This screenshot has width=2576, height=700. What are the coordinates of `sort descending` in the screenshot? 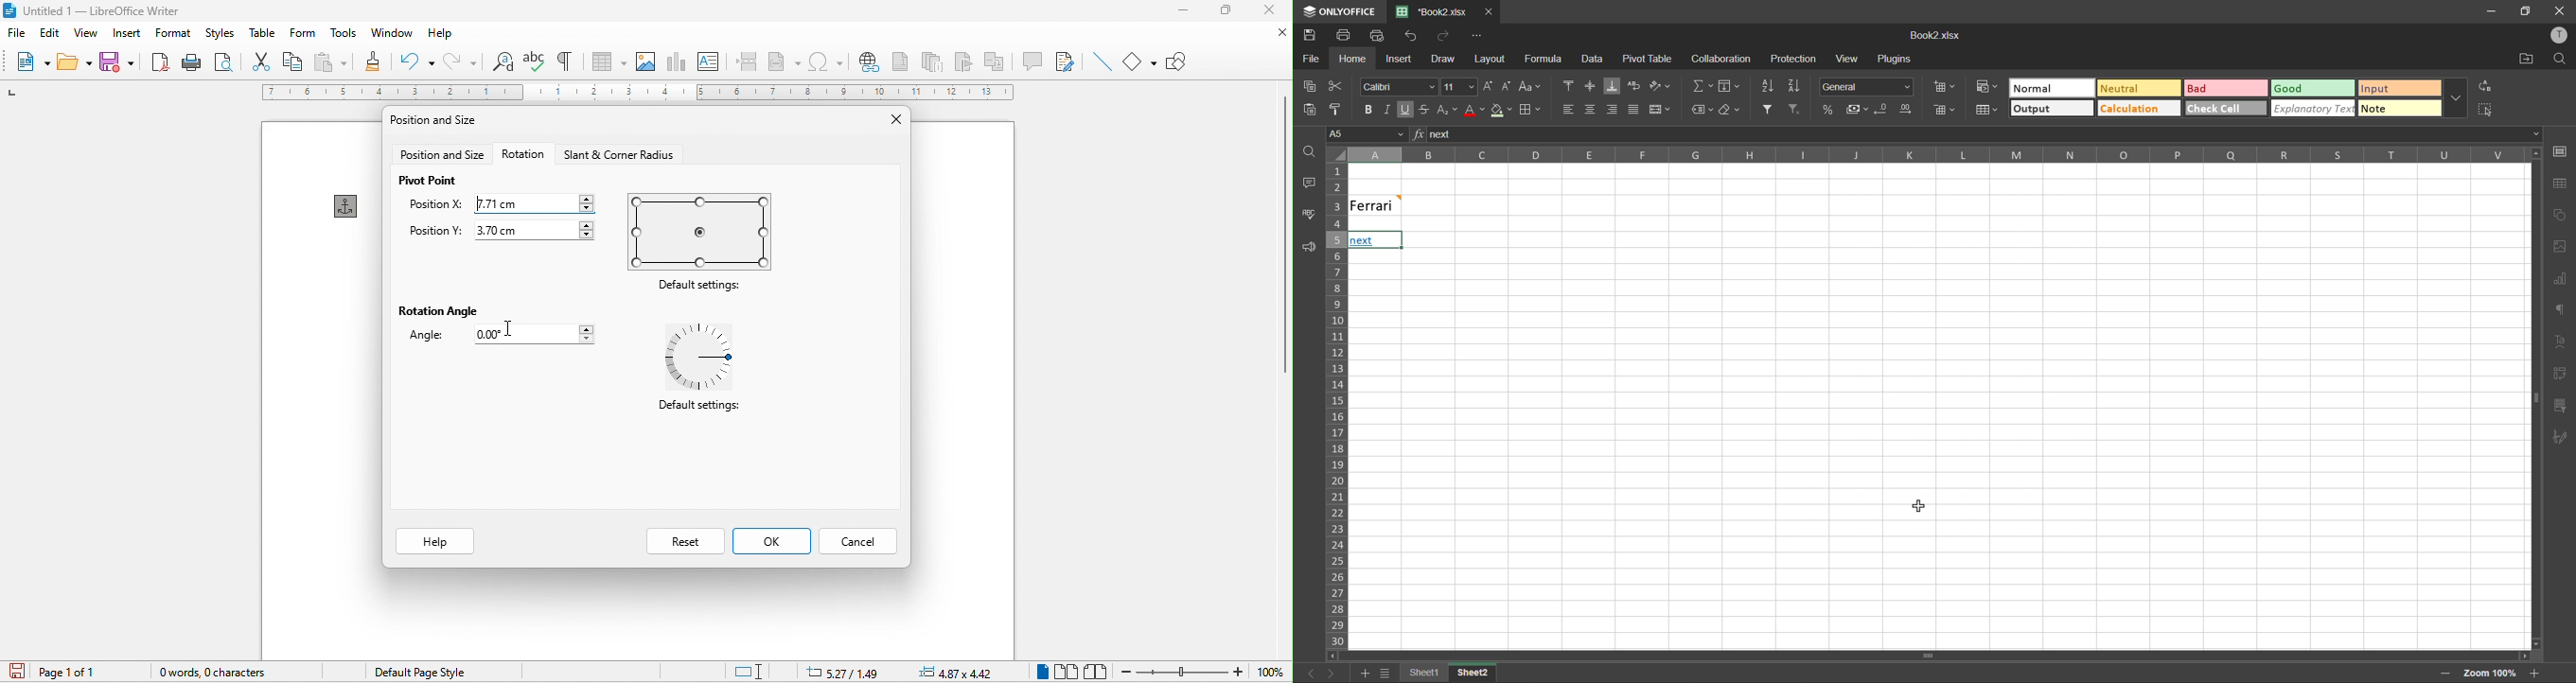 It's located at (1794, 88).